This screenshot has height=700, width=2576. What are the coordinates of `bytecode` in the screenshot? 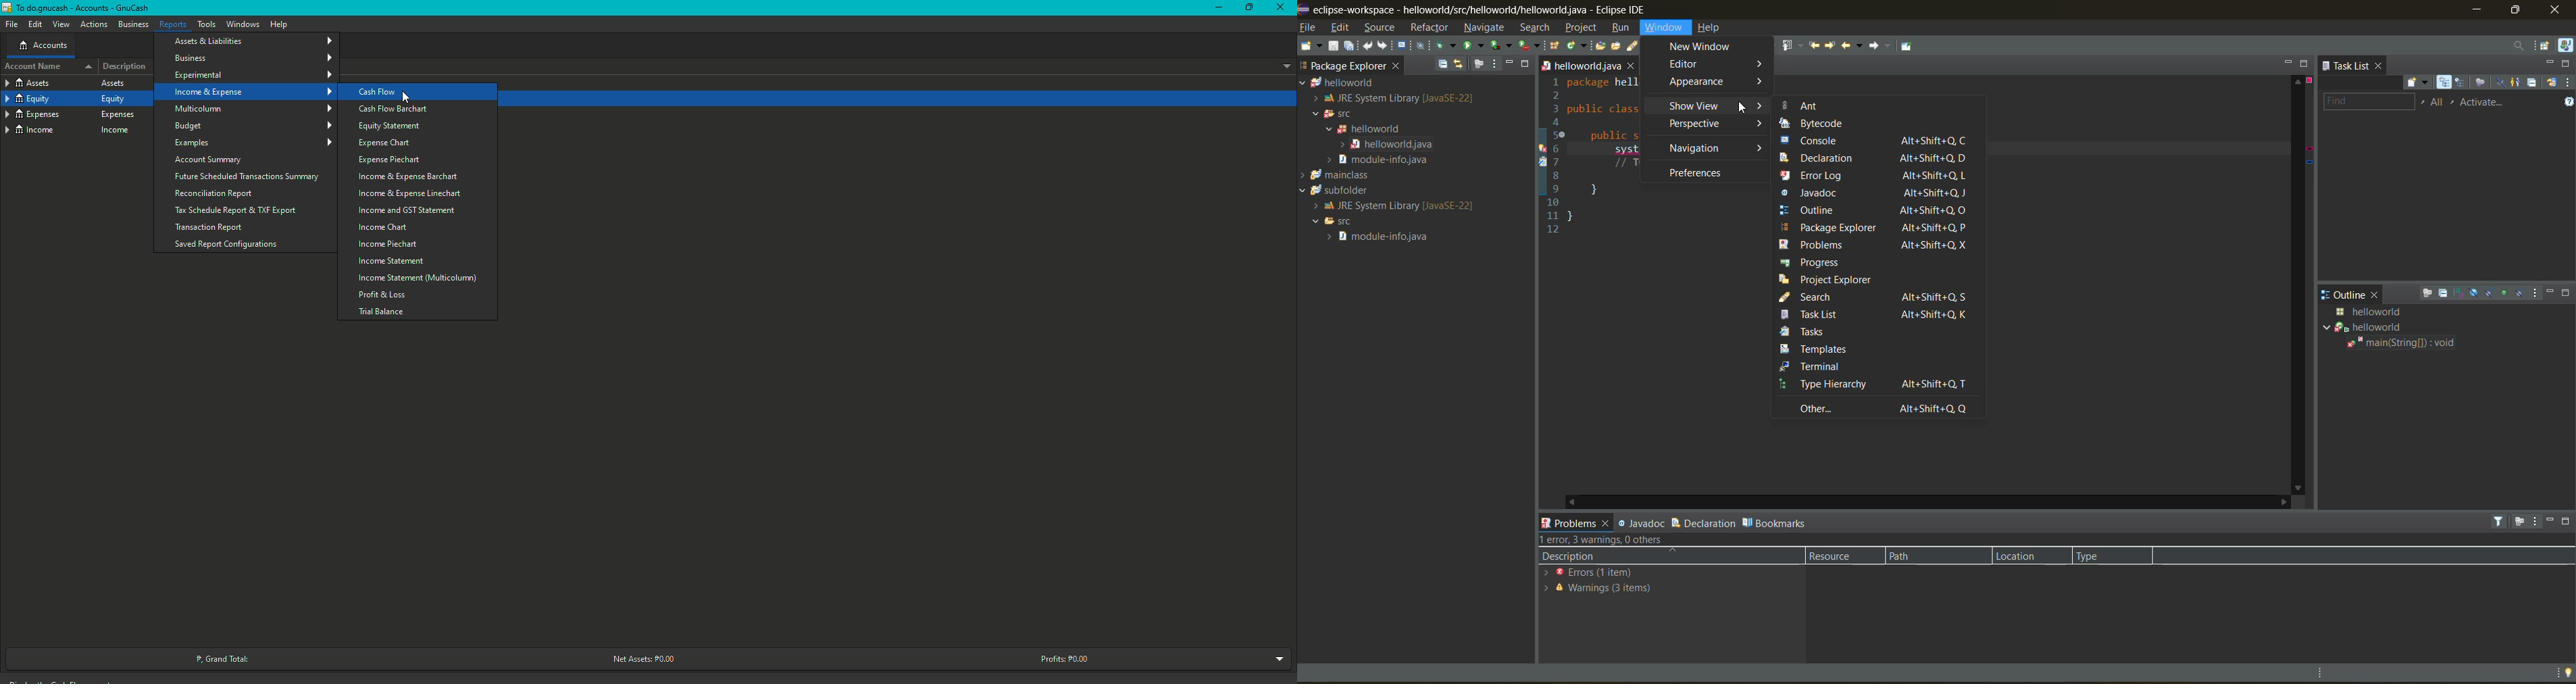 It's located at (1822, 124).